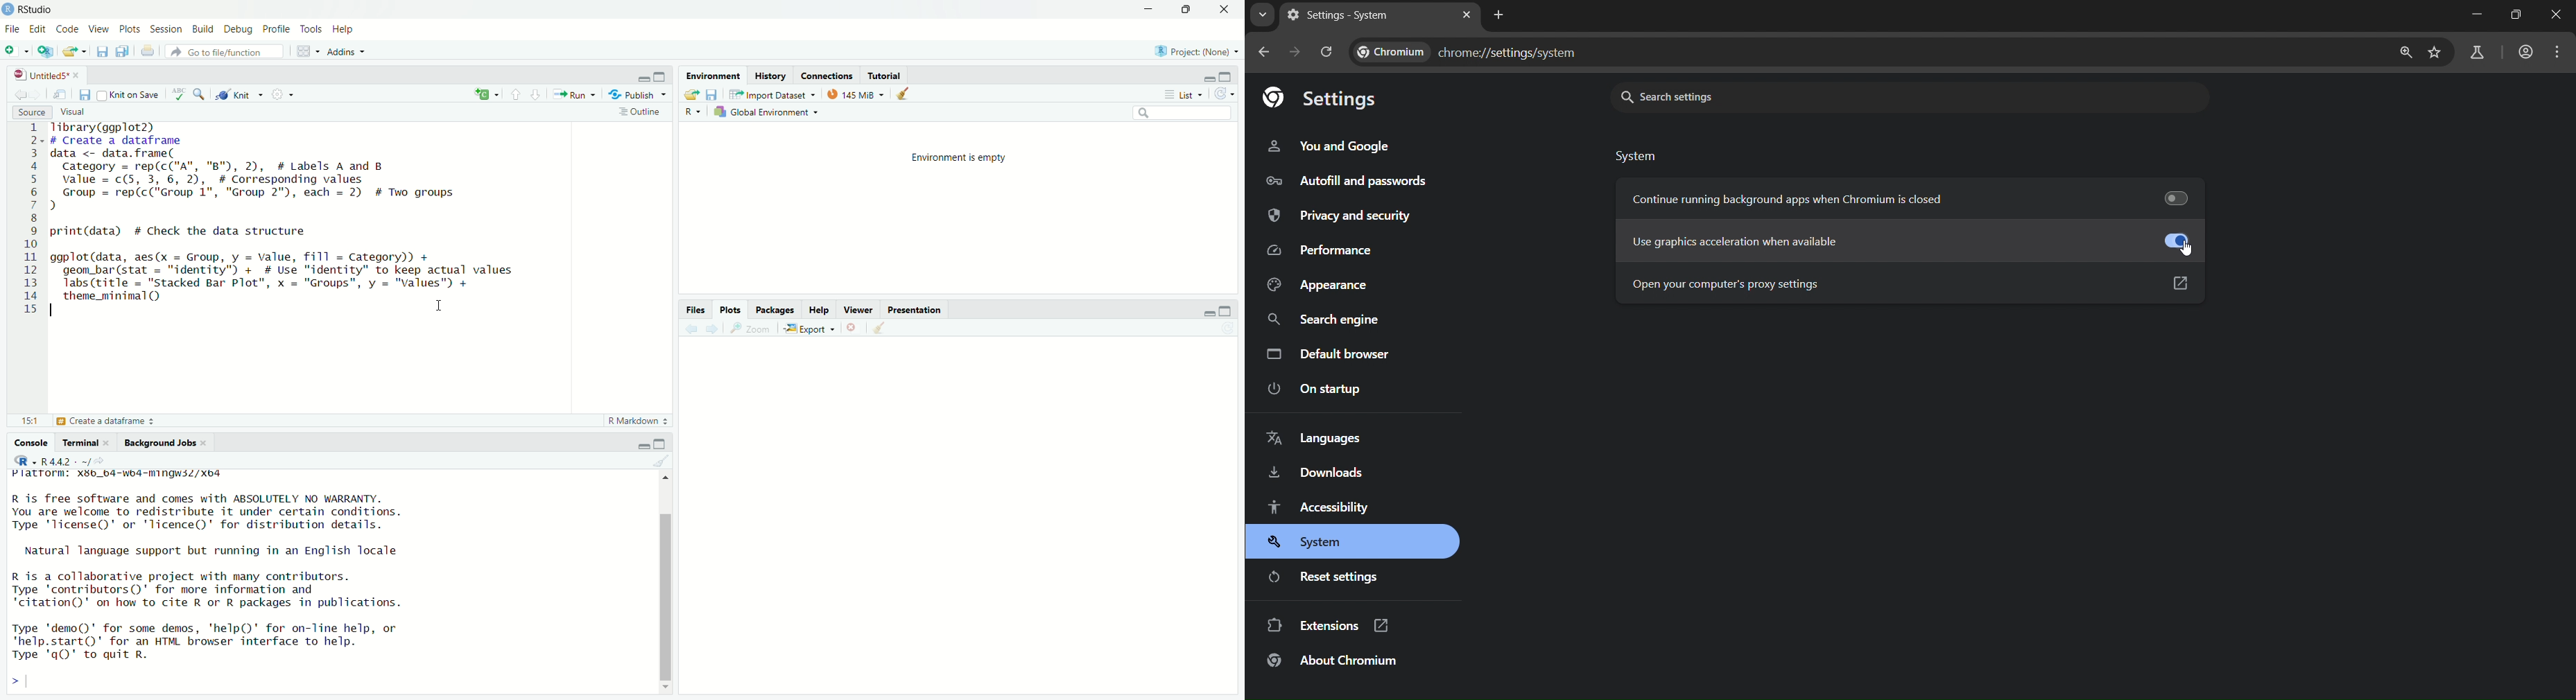 The width and height of the screenshot is (2576, 700). Describe the element at coordinates (178, 93) in the screenshot. I see `Spell check` at that location.